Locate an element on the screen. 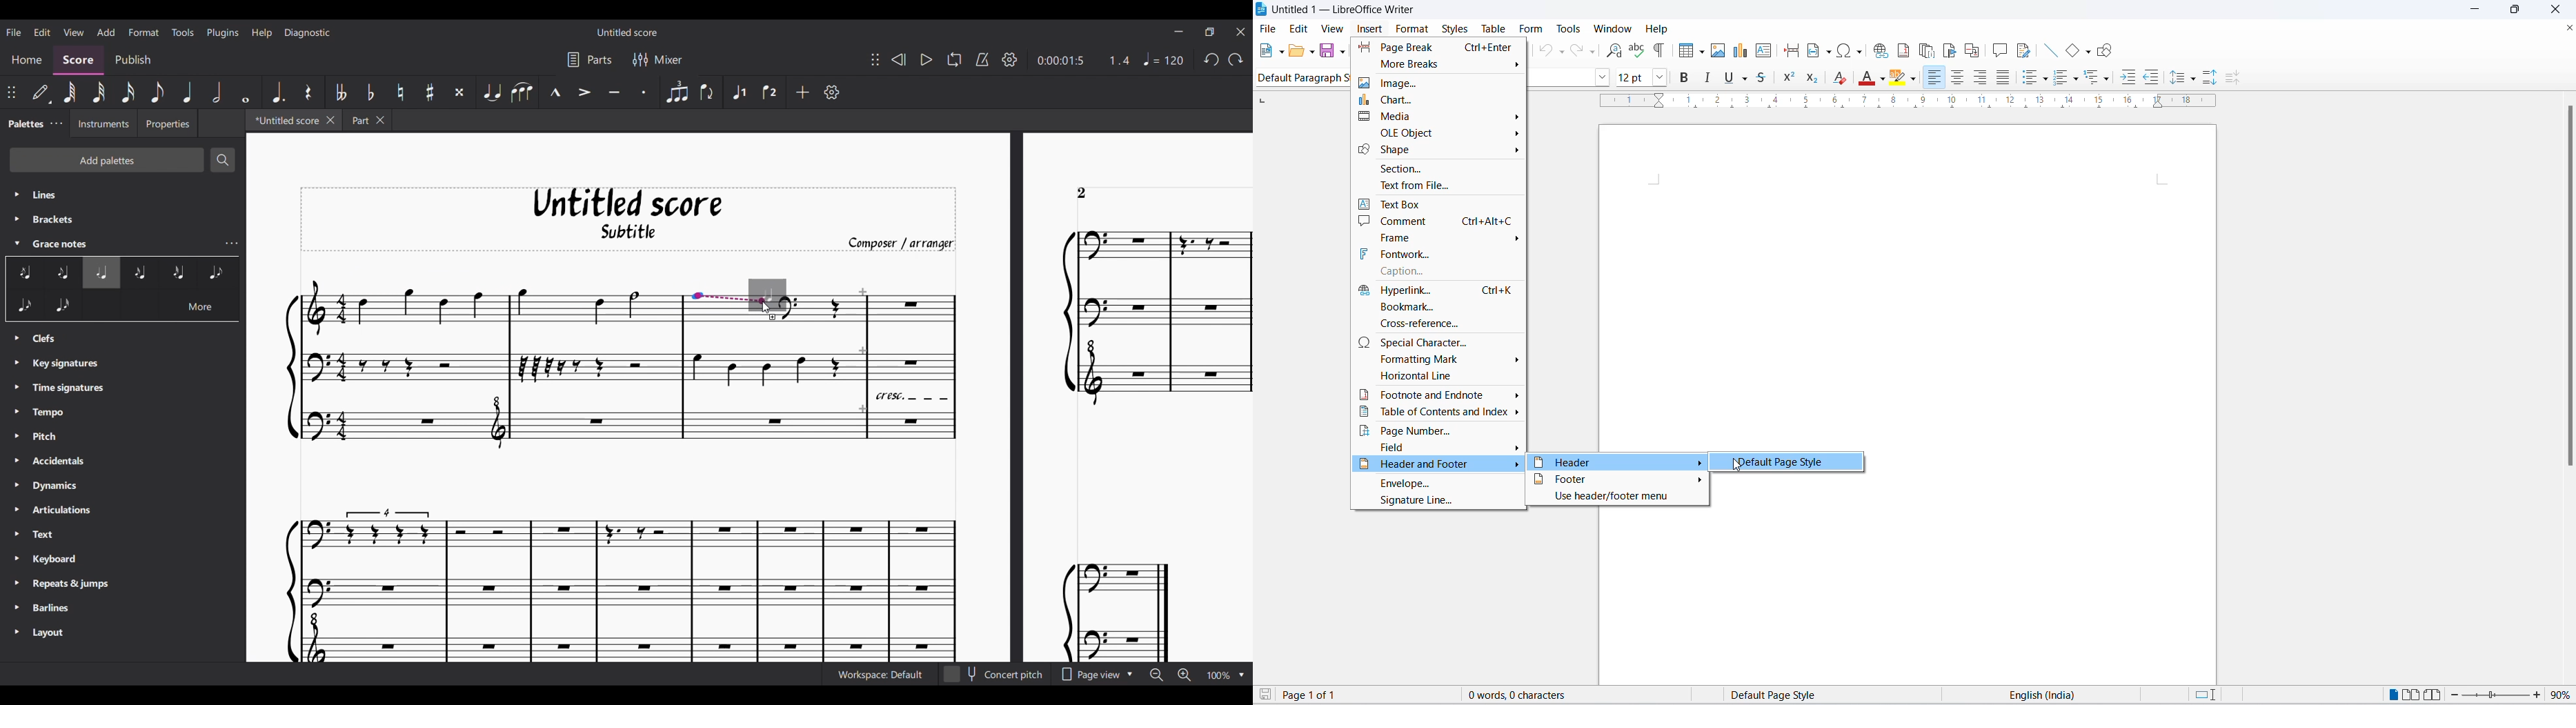 This screenshot has height=728, width=2576. format is located at coordinates (1413, 28).